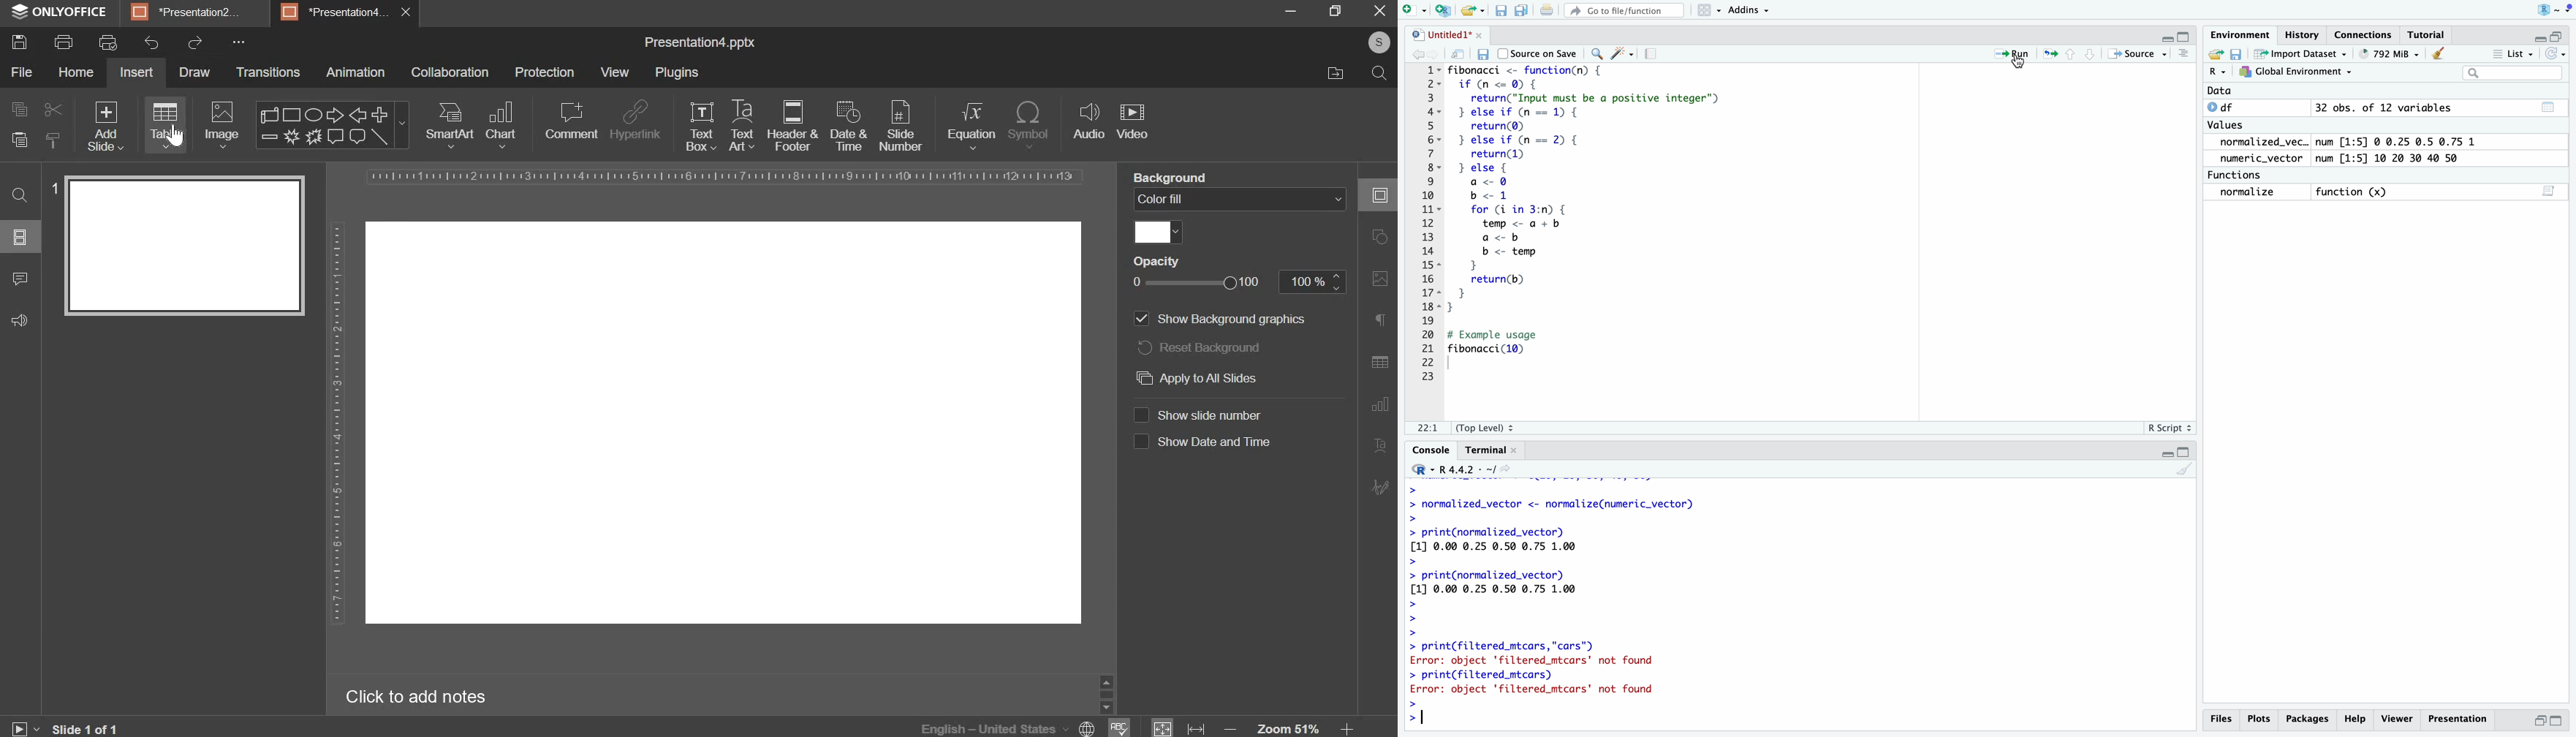 Image resolution: width=2576 pixels, height=756 pixels. I want to click on home, so click(77, 72).